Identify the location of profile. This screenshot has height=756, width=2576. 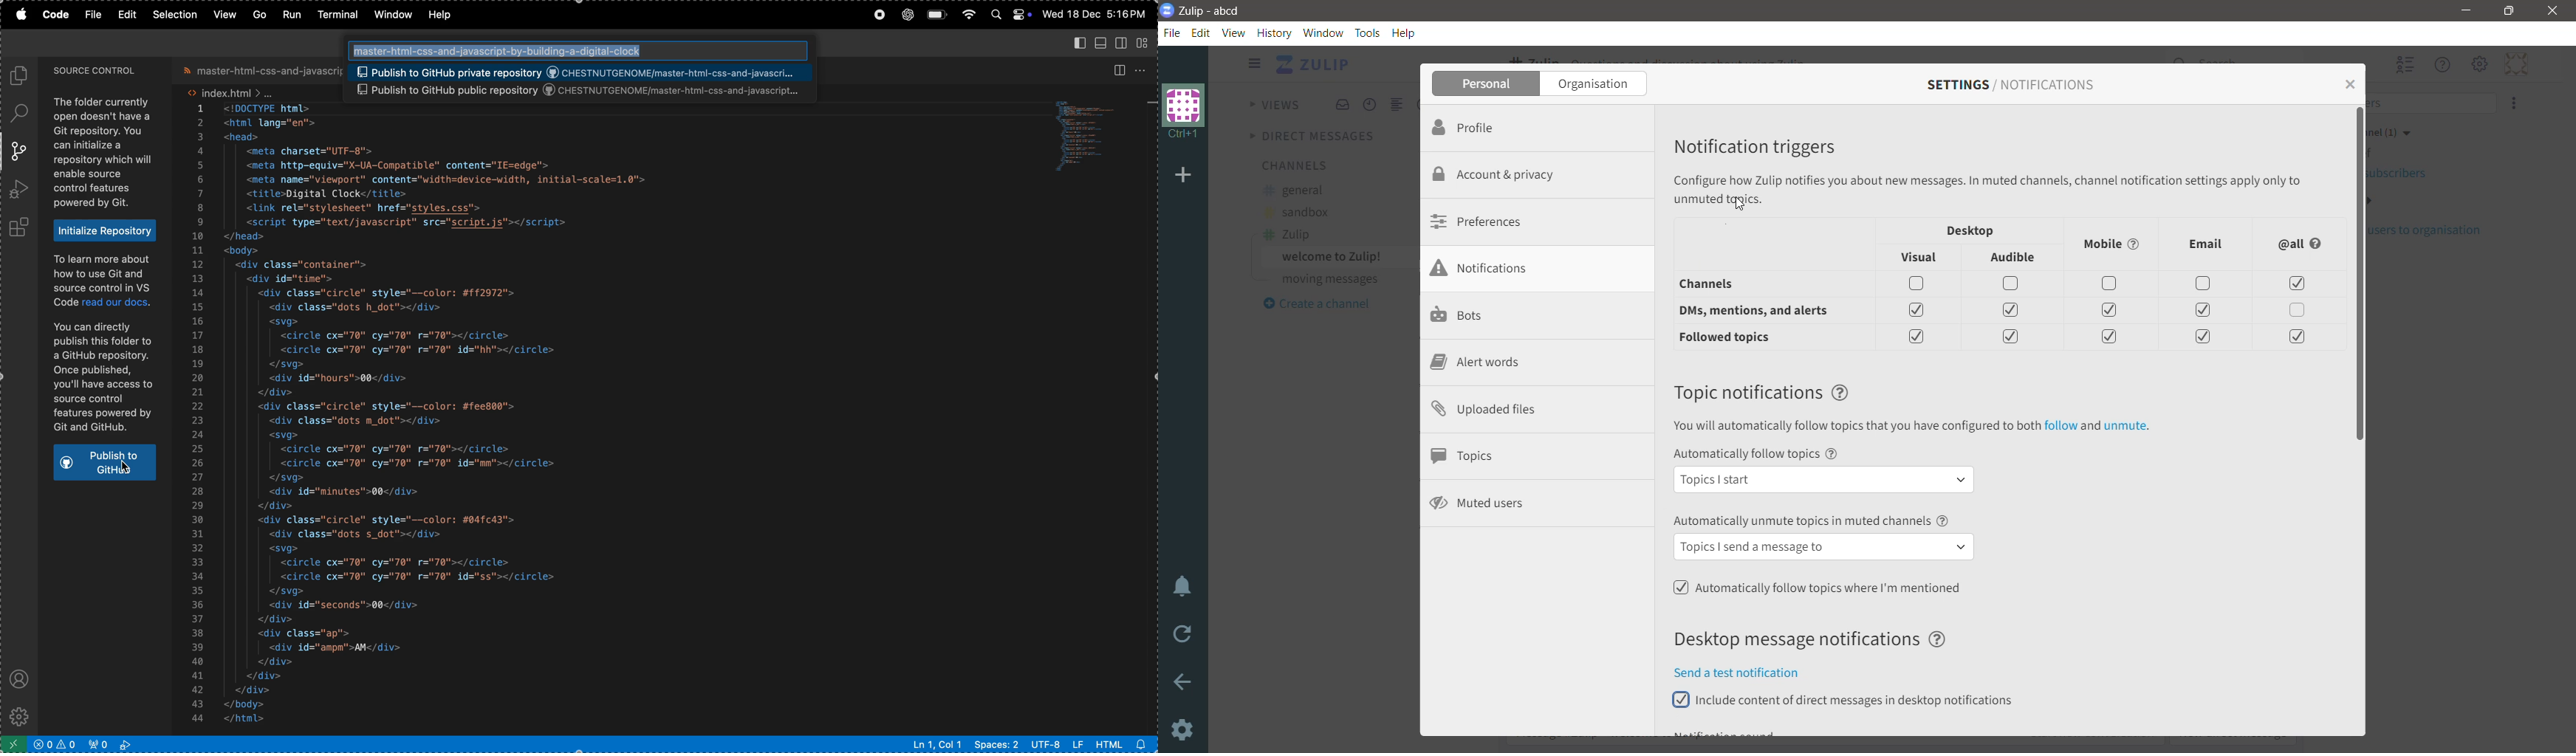
(17, 677).